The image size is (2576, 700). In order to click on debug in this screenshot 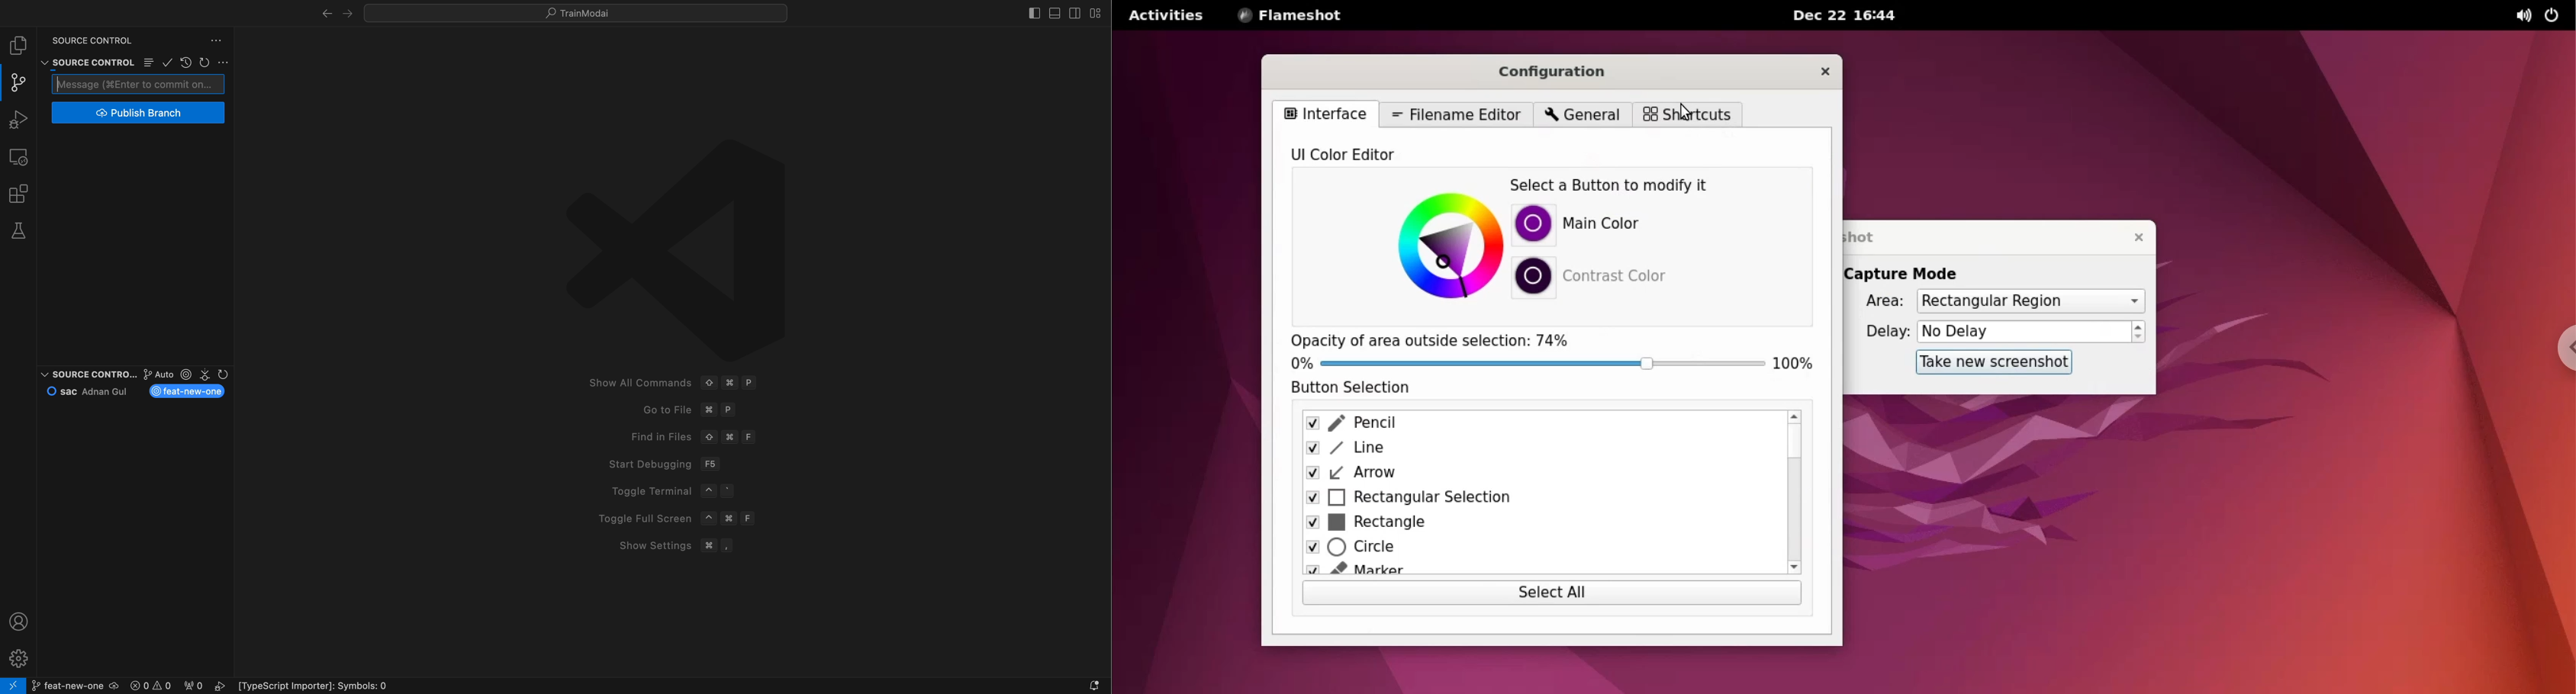, I will do `click(22, 120)`.